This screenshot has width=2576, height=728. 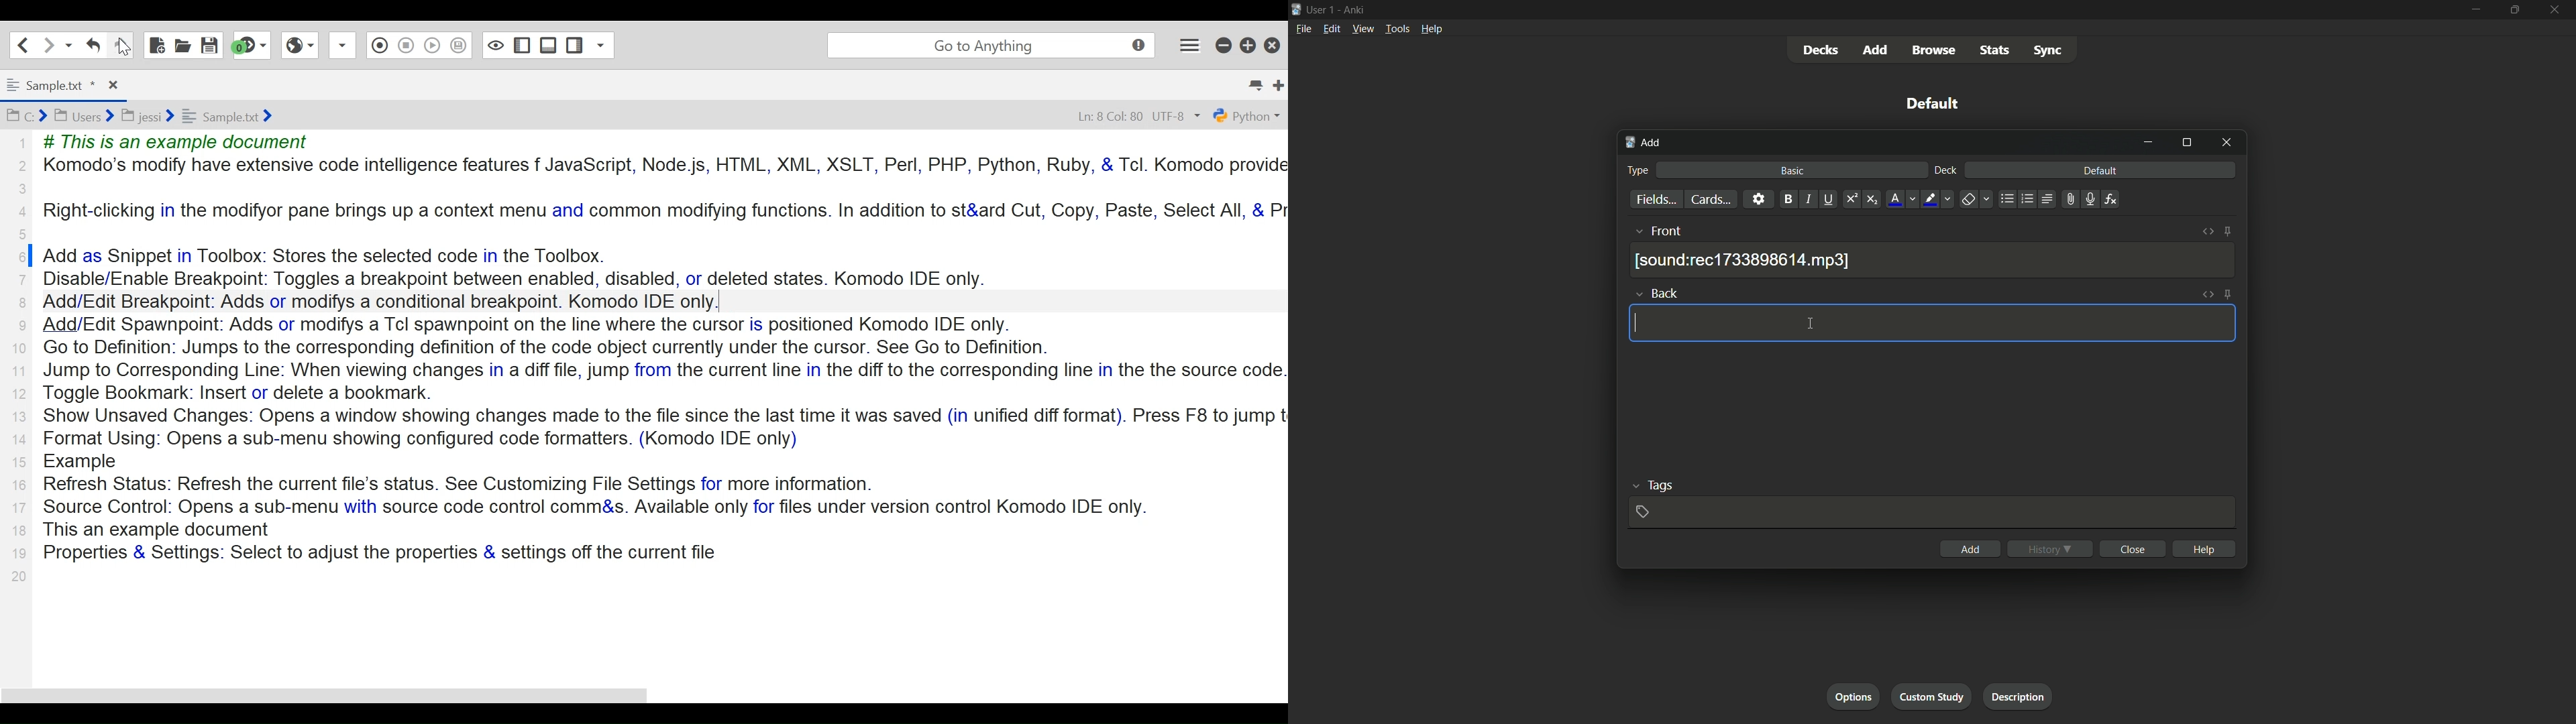 What do you see at coordinates (2087, 200) in the screenshot?
I see `record audio` at bounding box center [2087, 200].